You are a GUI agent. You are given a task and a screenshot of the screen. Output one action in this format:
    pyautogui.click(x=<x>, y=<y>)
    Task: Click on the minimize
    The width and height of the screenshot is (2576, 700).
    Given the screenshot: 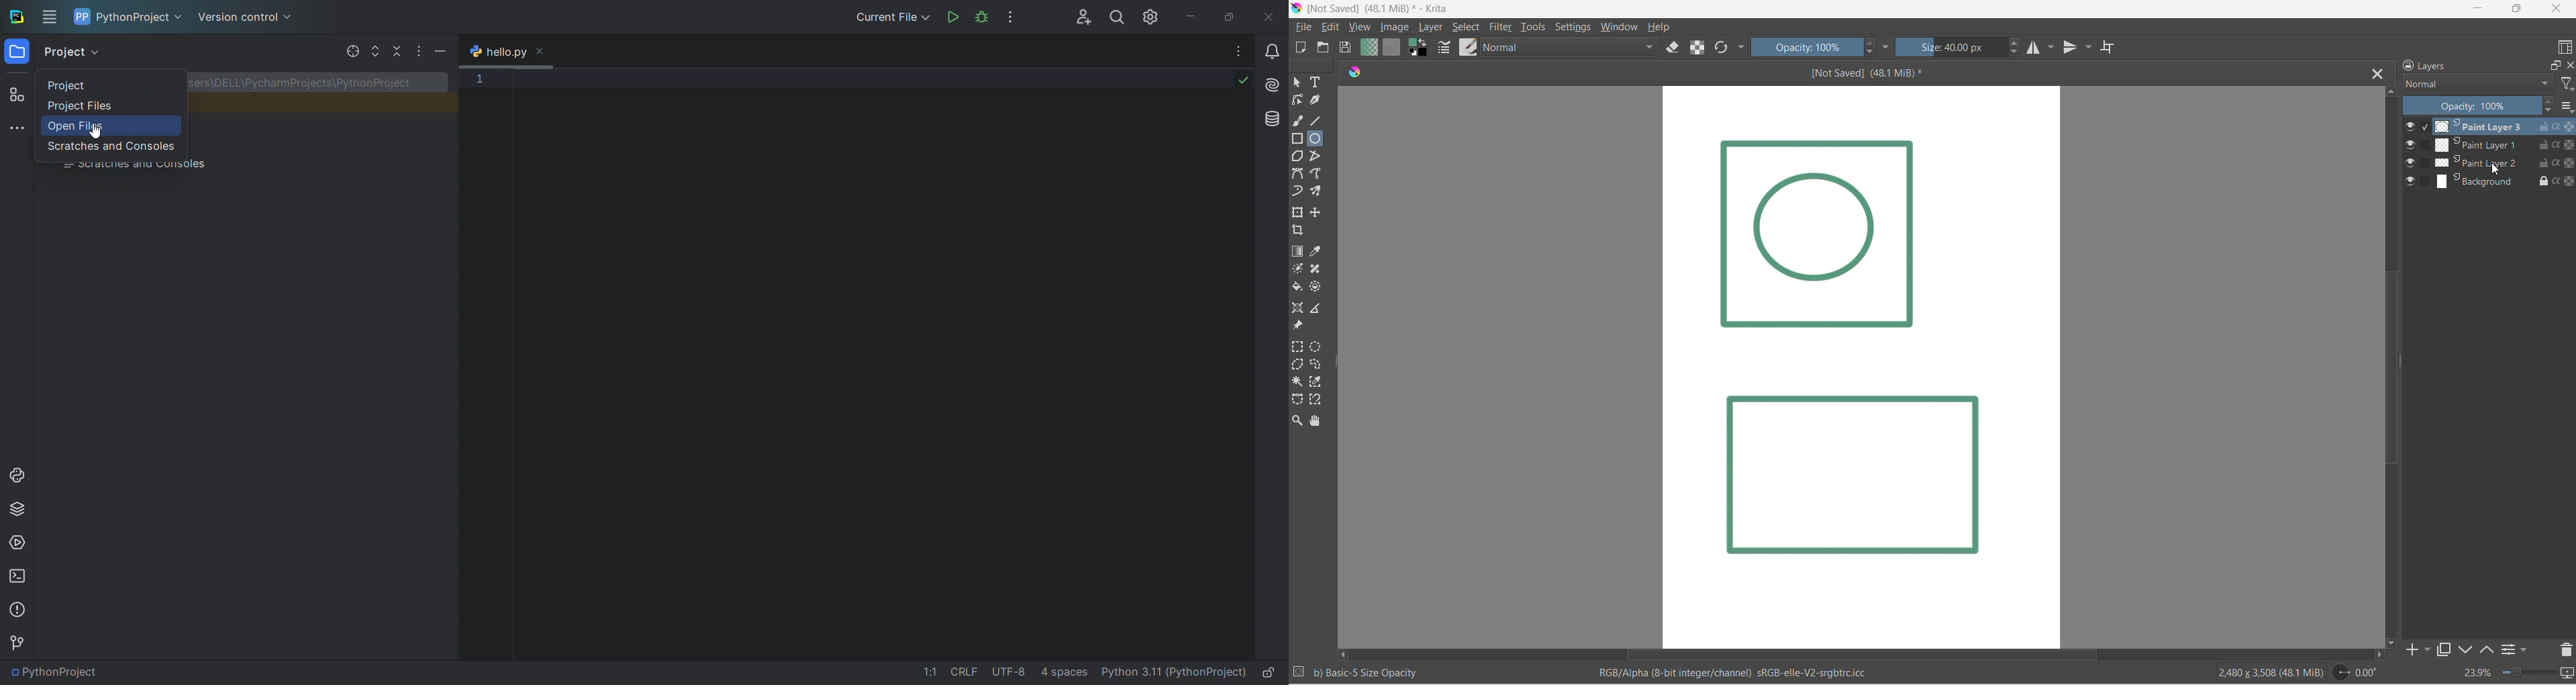 What is the action you would take?
    pyautogui.click(x=2475, y=10)
    